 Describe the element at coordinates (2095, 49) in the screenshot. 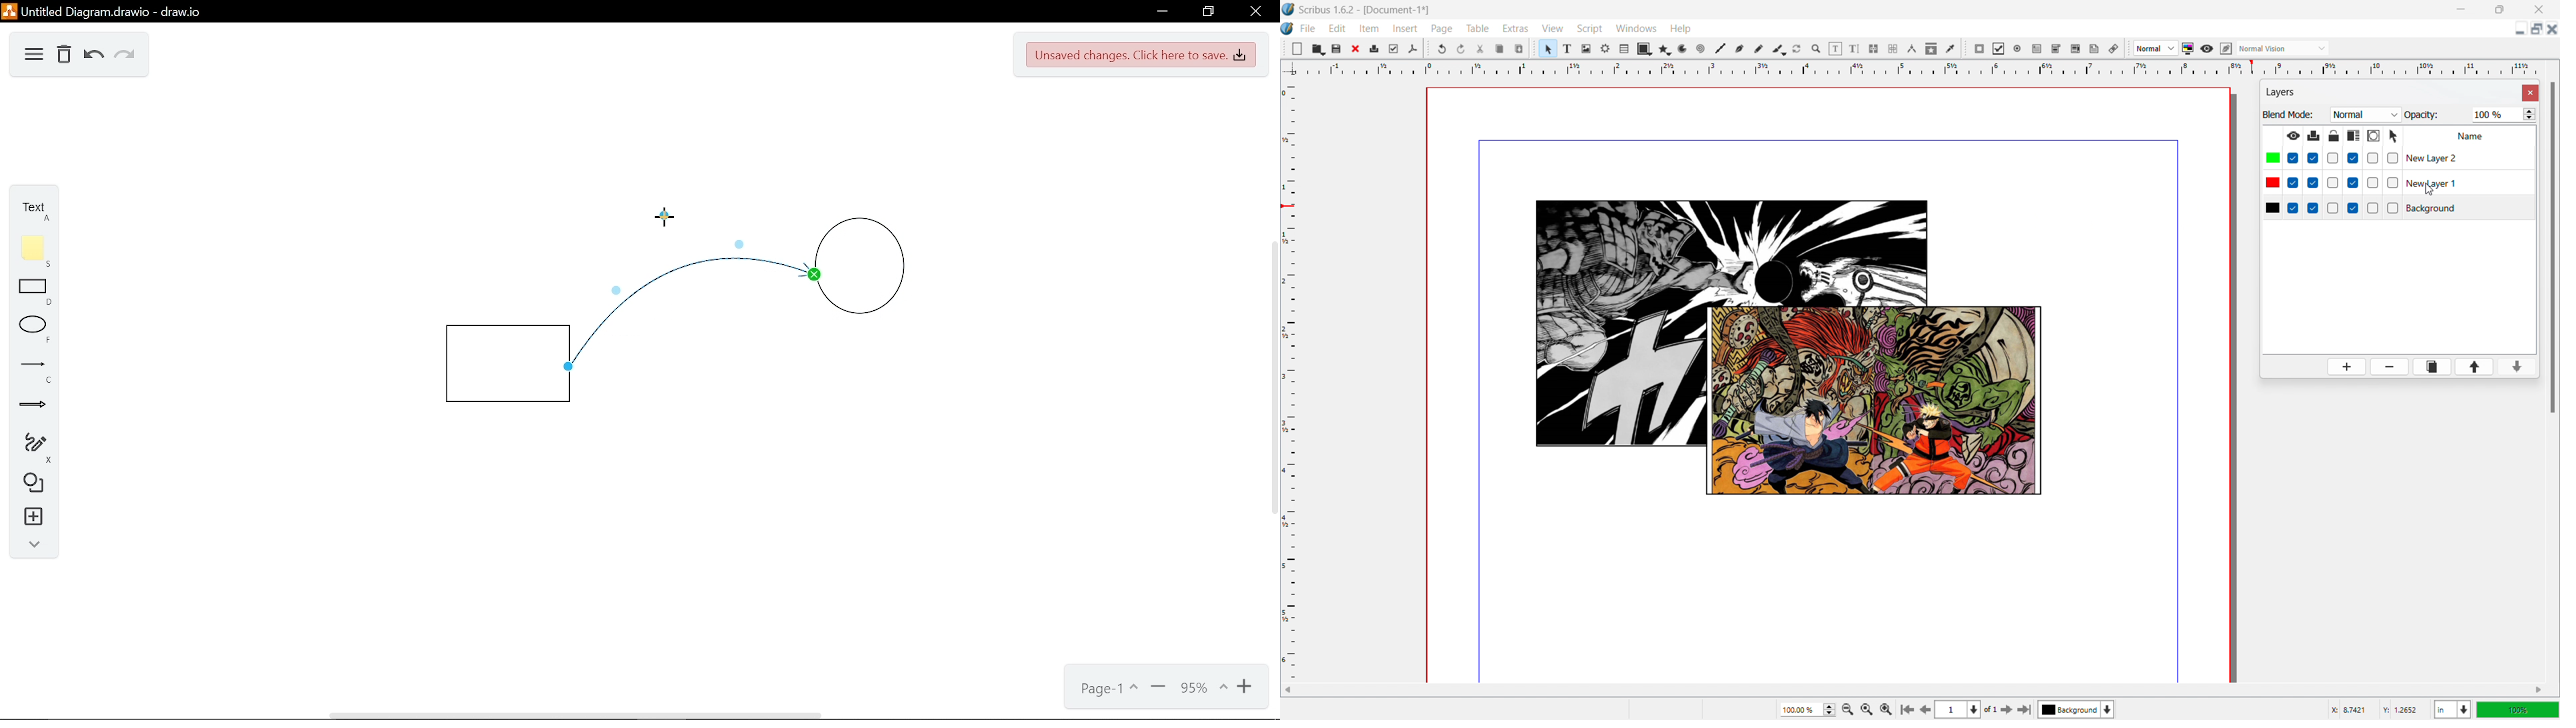

I see `text annotation` at that location.